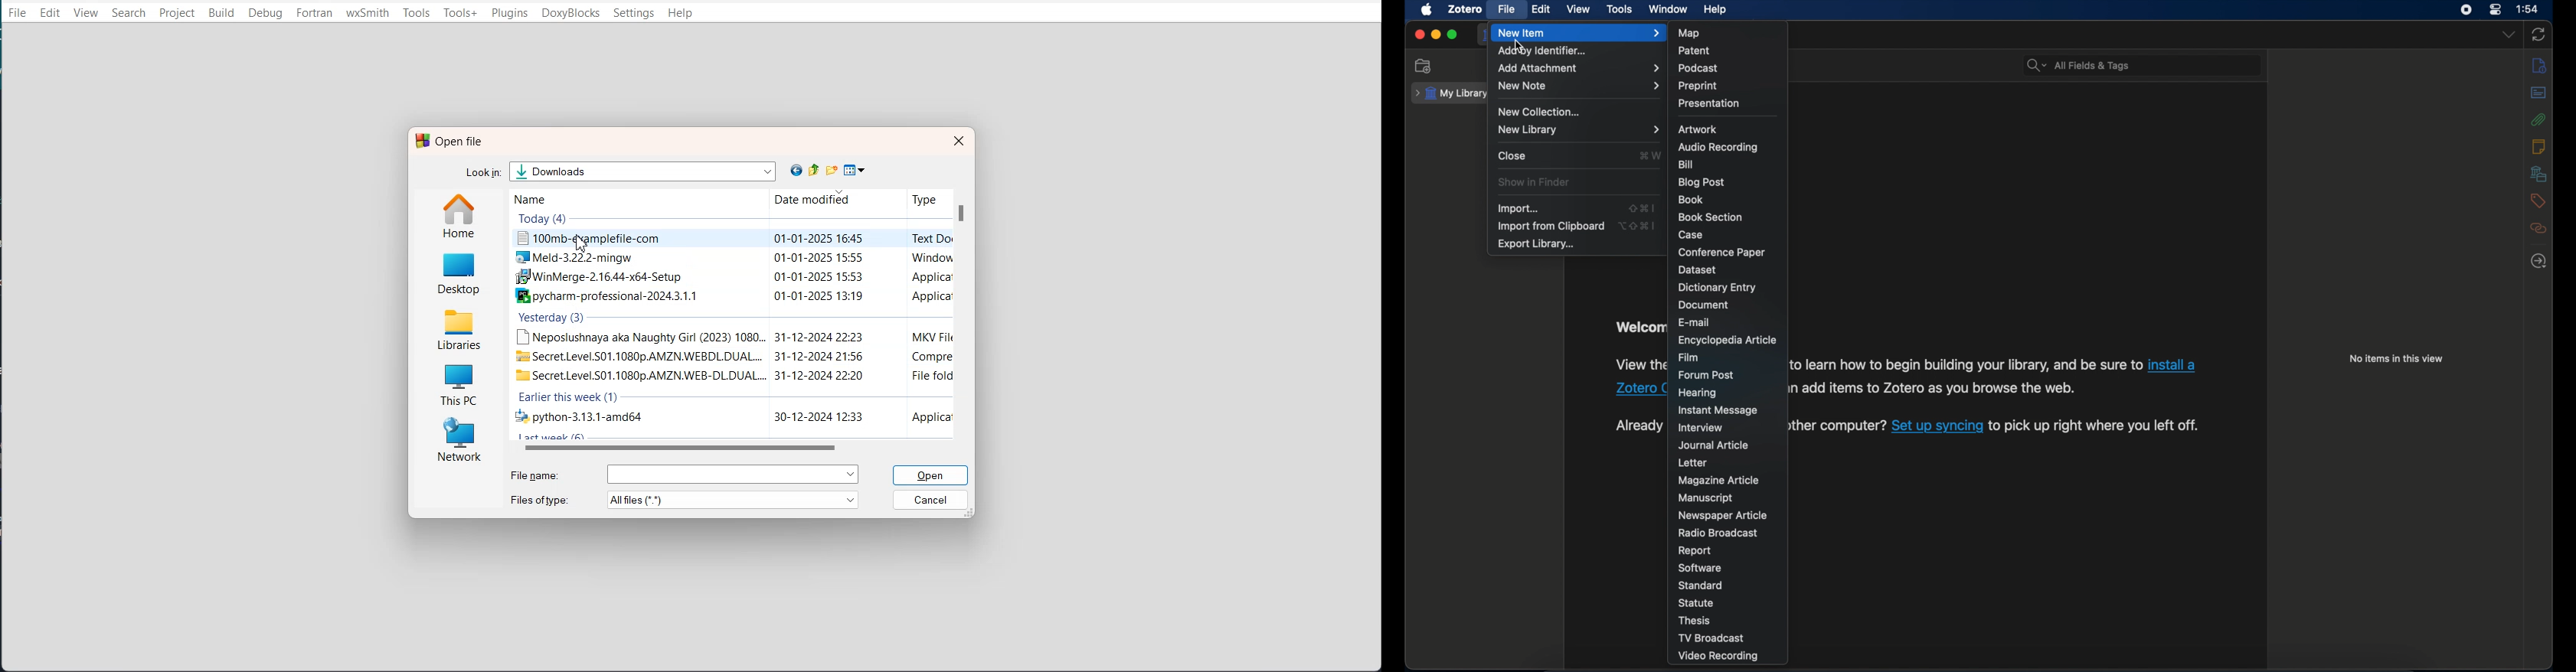 The height and width of the screenshot is (672, 2576). What do you see at coordinates (1451, 93) in the screenshot?
I see `my library` at bounding box center [1451, 93].